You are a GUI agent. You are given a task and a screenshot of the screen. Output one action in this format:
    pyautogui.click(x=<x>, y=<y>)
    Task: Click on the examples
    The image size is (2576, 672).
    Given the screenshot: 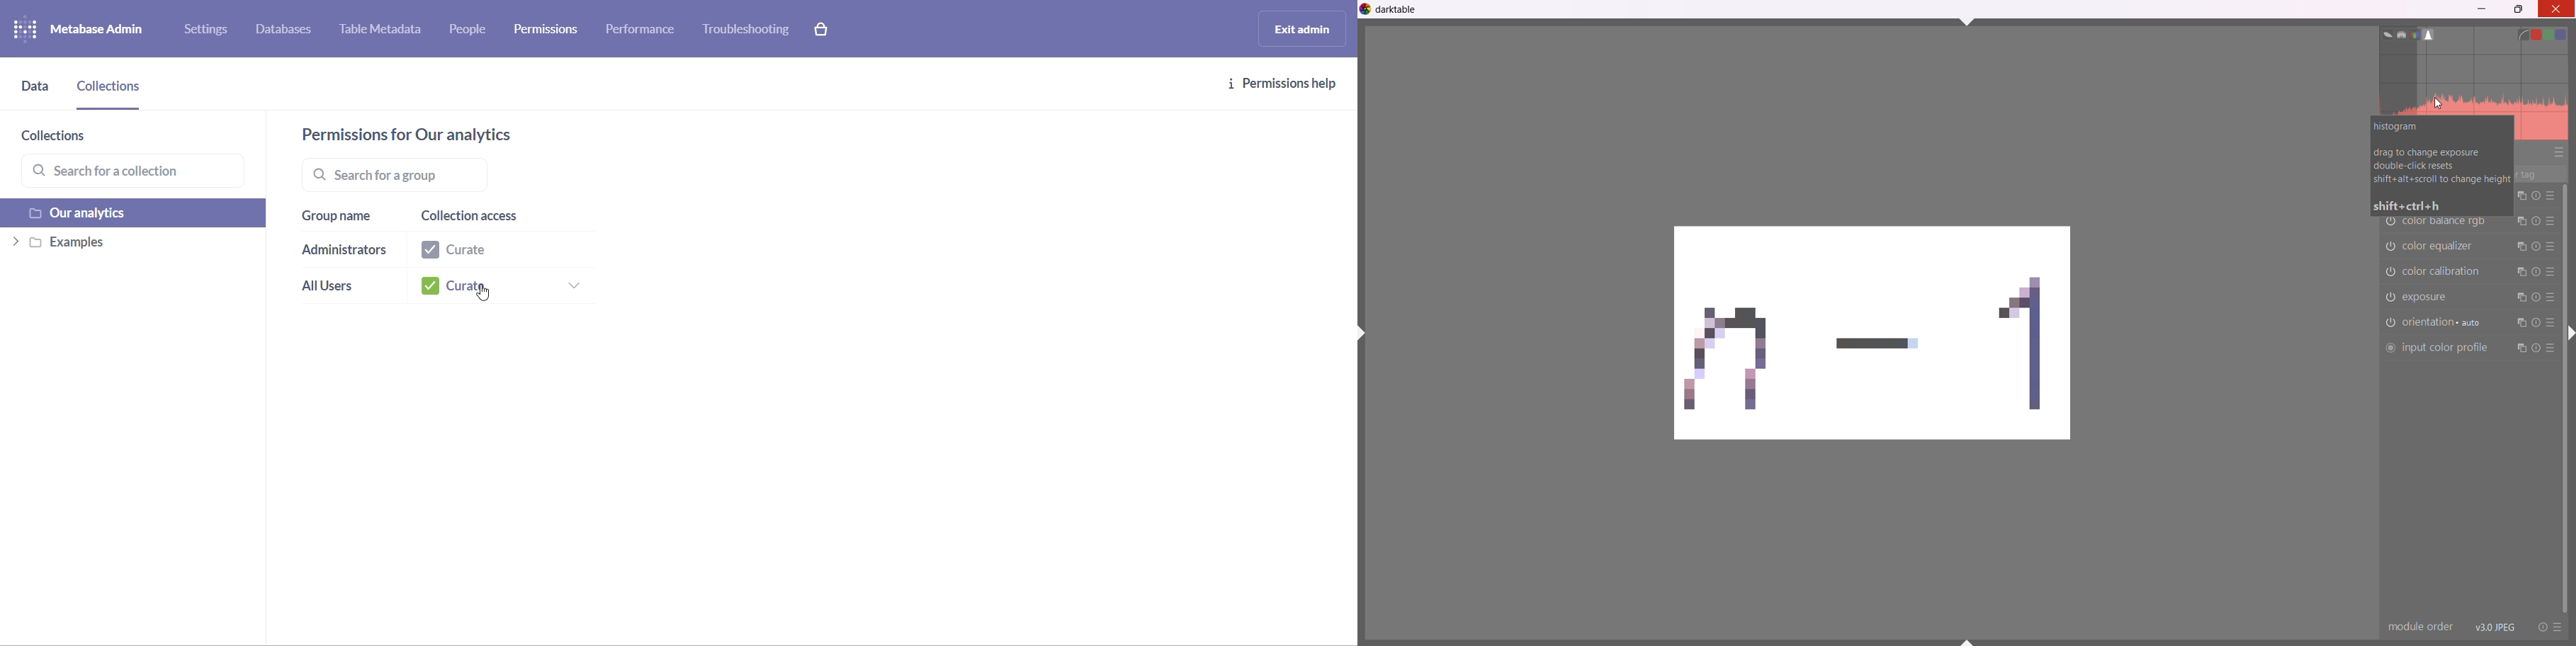 What is the action you would take?
    pyautogui.click(x=130, y=245)
    